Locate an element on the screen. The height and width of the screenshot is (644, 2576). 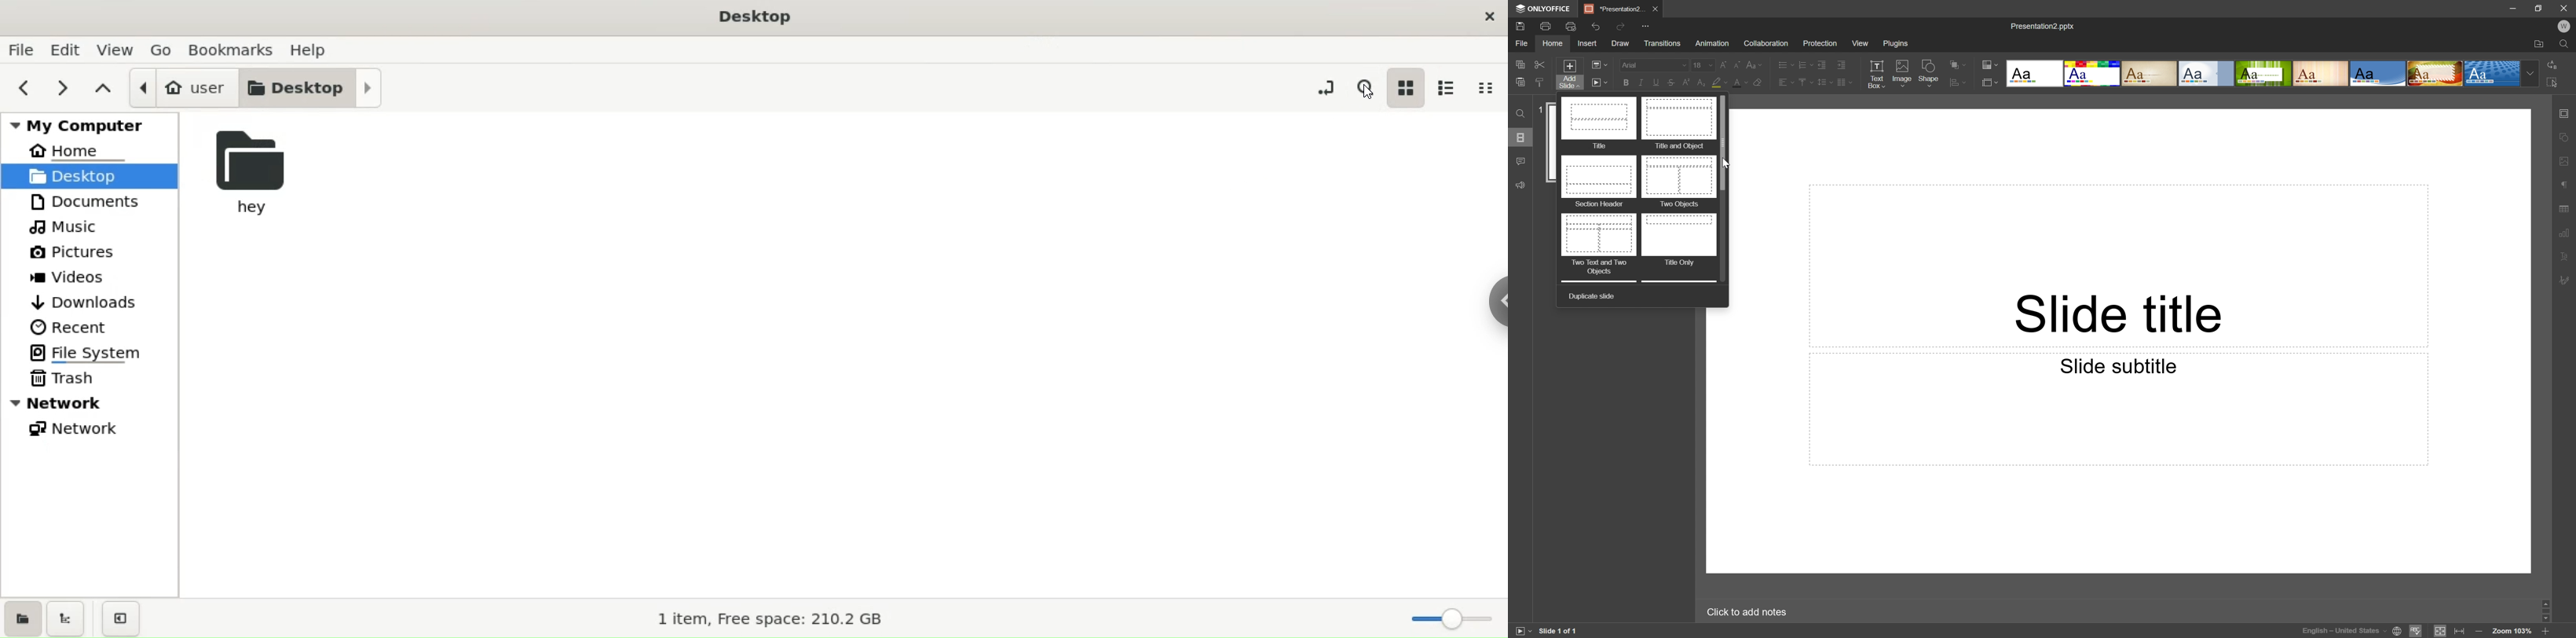
Copy is located at coordinates (1521, 64).